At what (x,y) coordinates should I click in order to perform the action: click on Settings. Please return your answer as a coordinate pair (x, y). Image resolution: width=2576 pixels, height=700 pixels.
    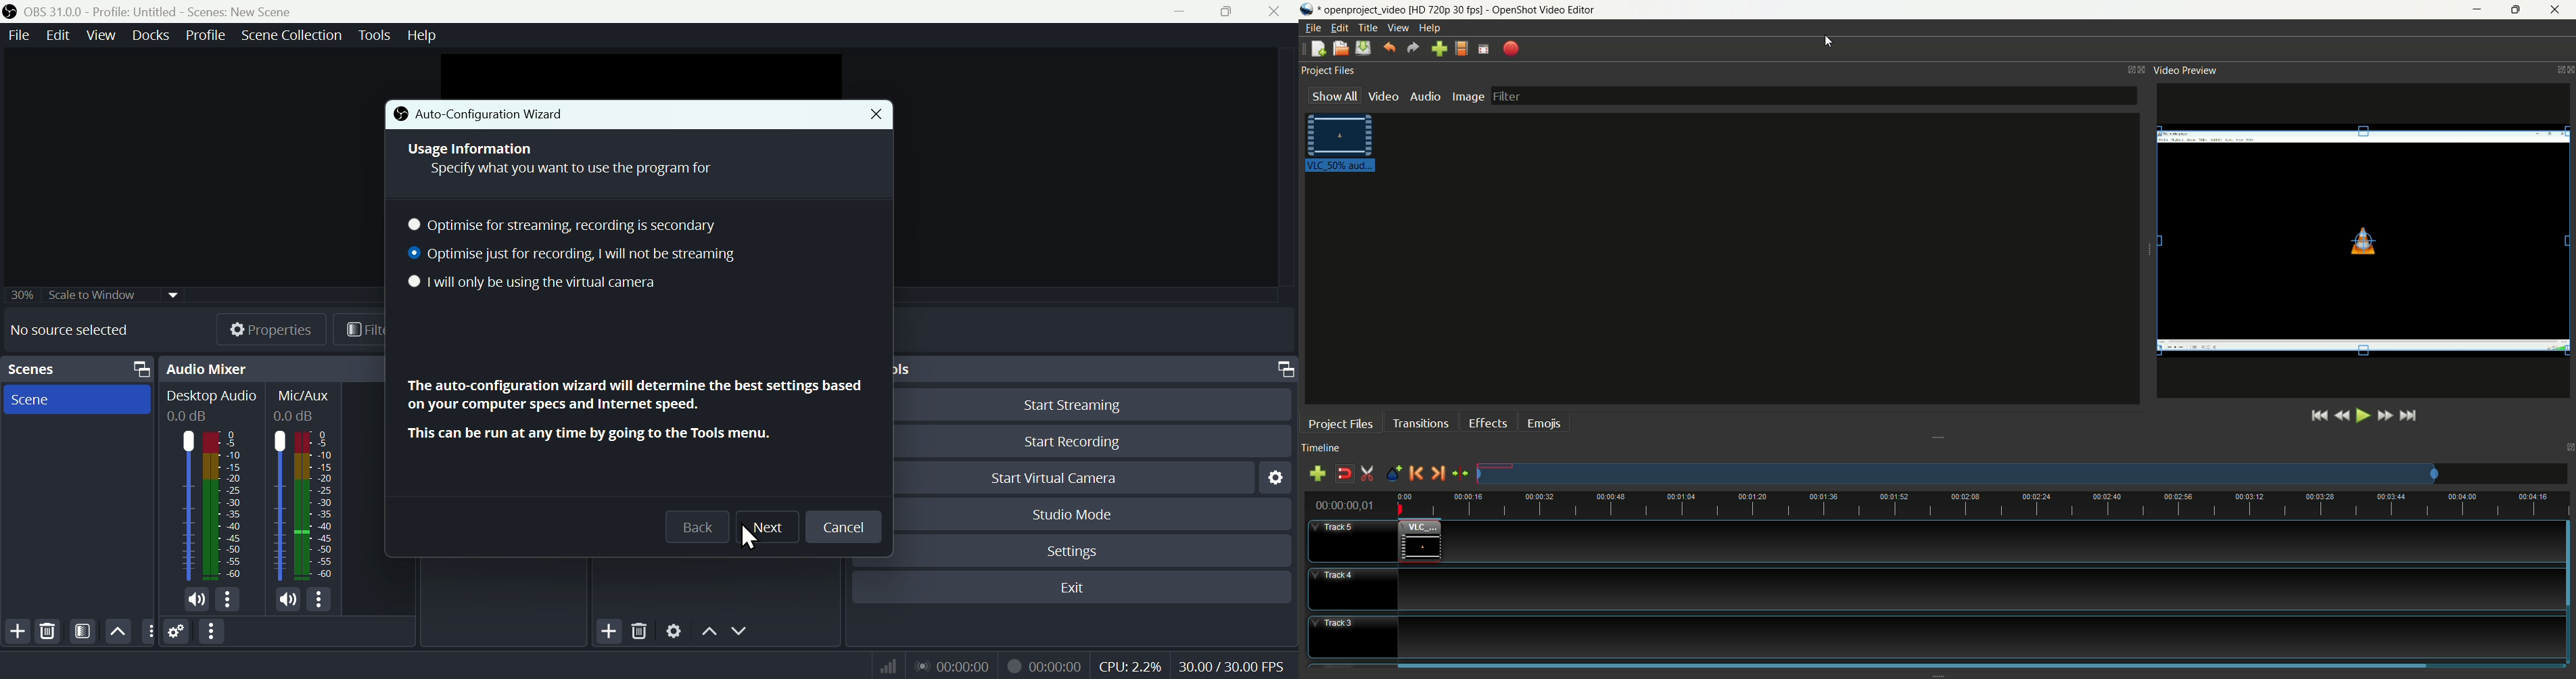
    Looking at the image, I should click on (1091, 549).